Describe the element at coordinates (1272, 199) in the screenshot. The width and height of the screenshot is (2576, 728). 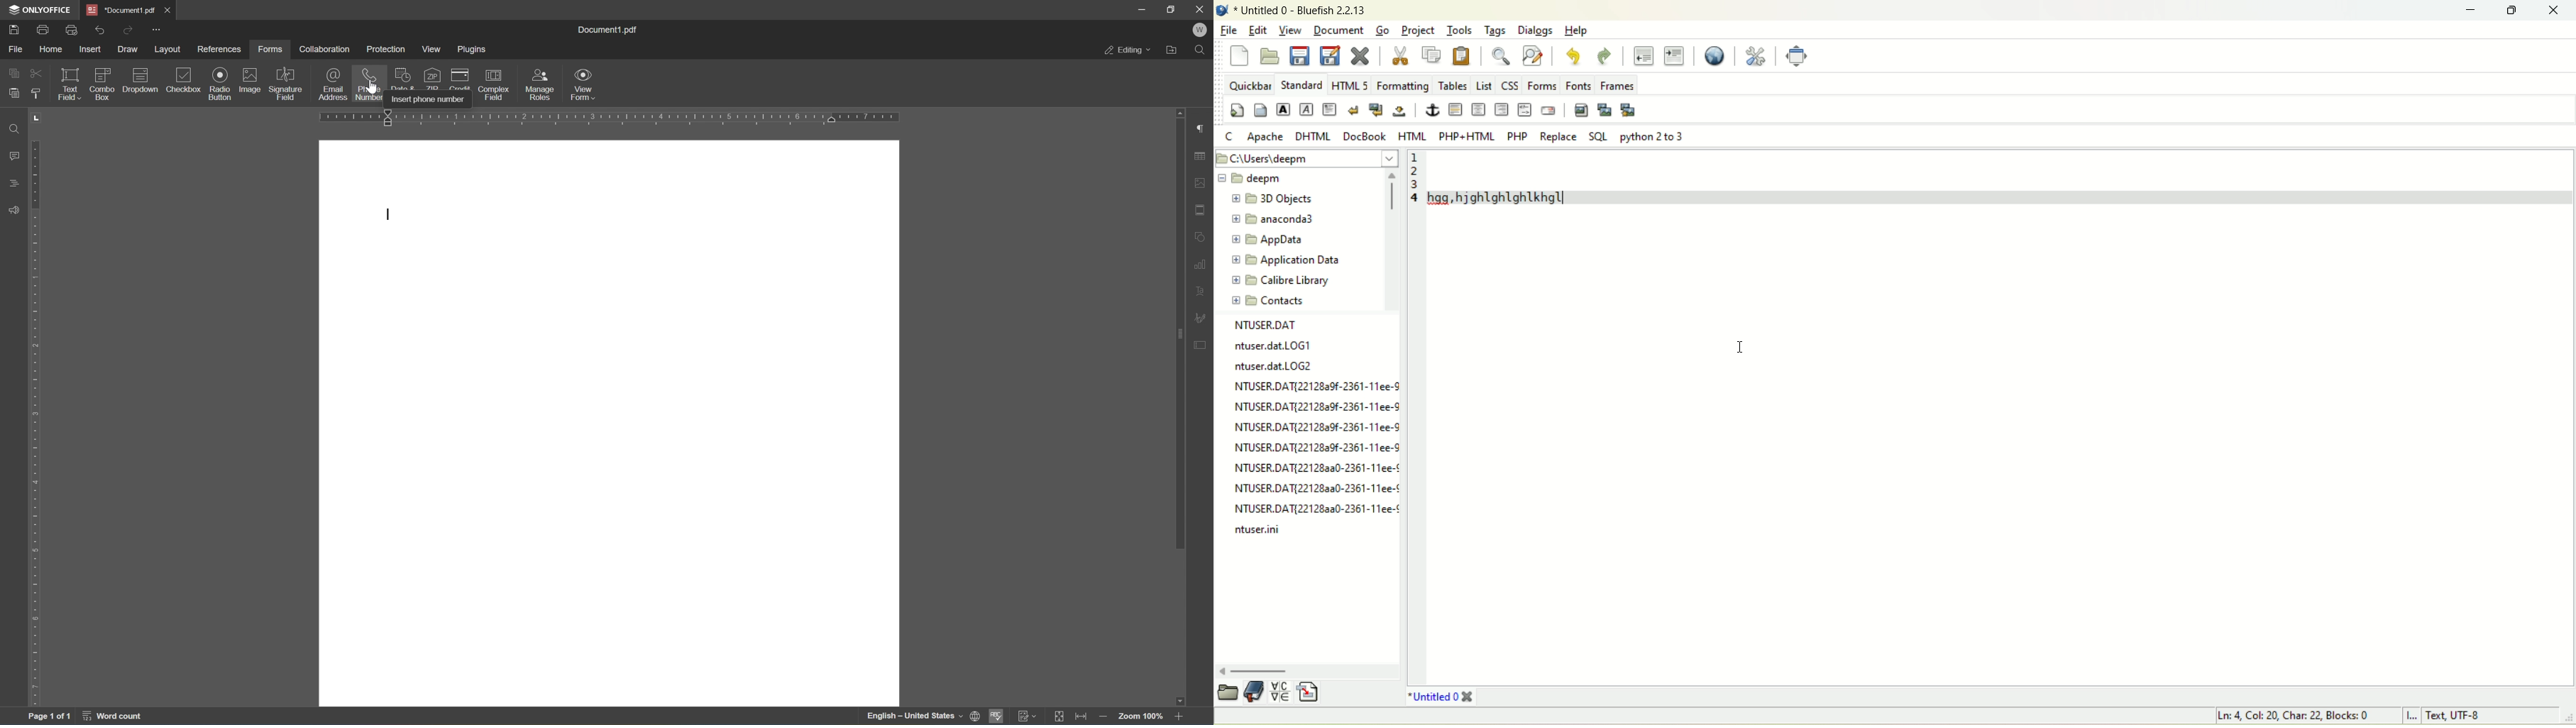
I see `folder name` at that location.